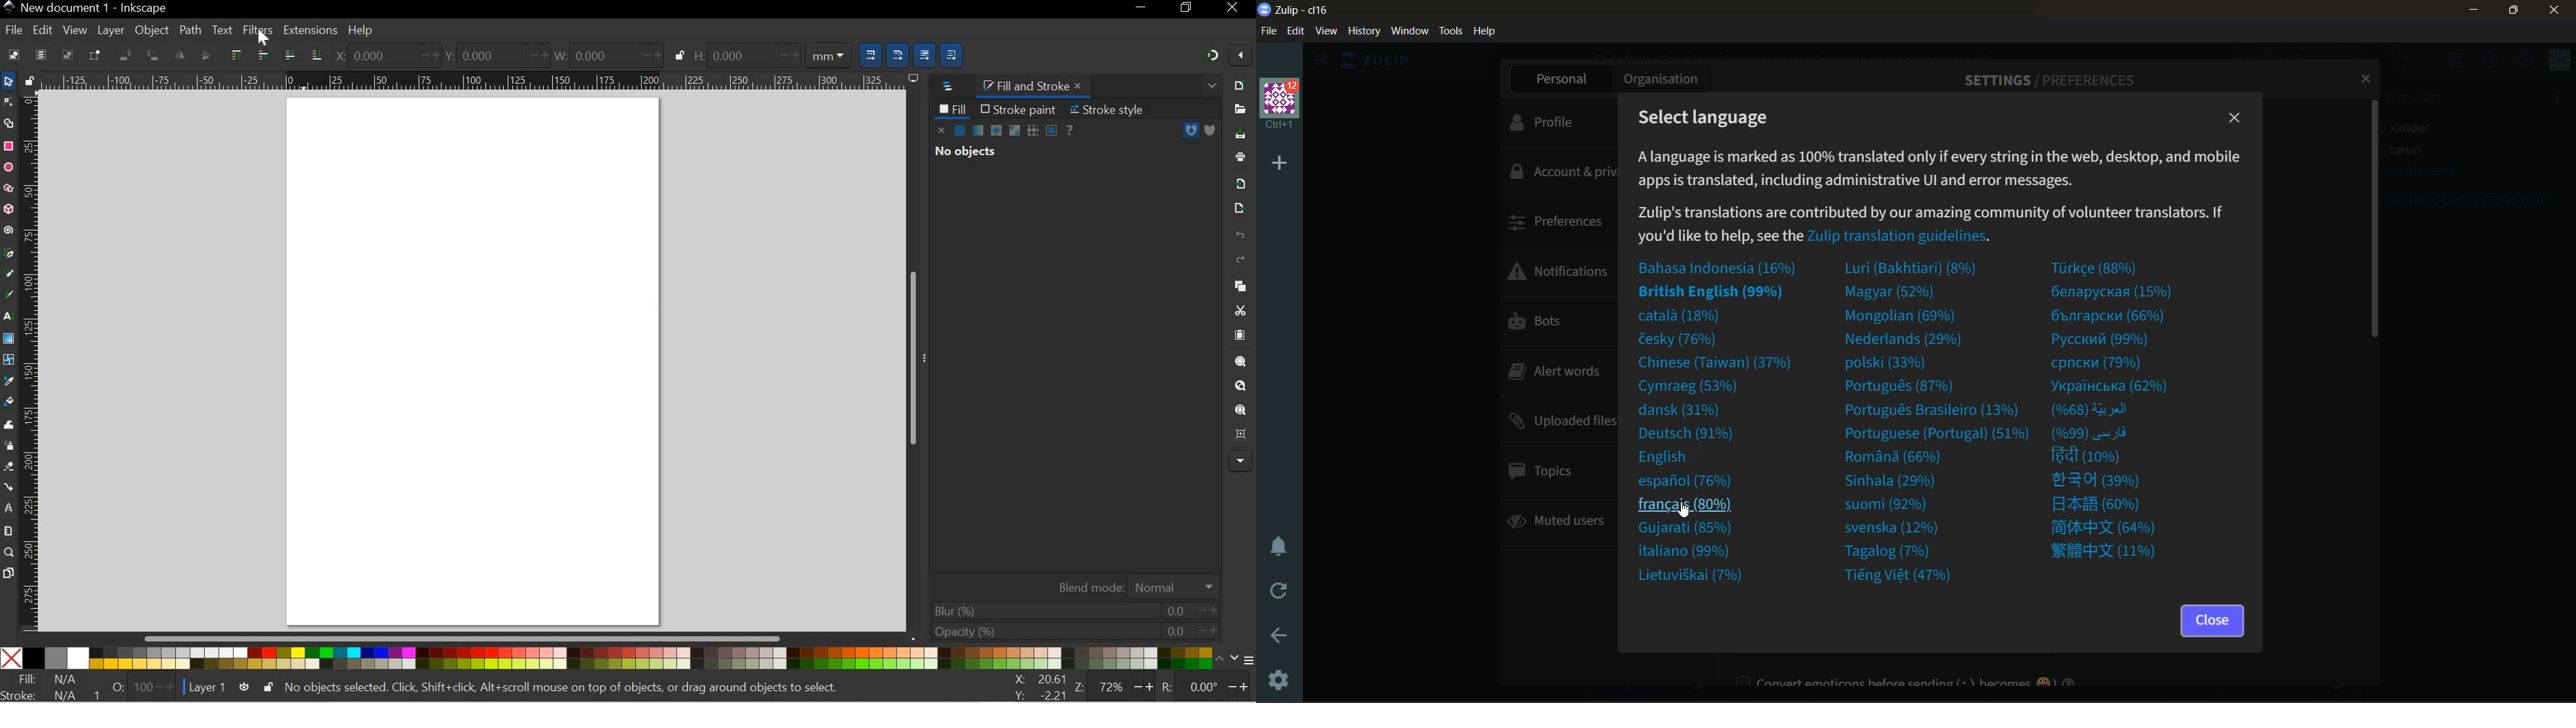  I want to click on HEIGHT, so click(771, 54).